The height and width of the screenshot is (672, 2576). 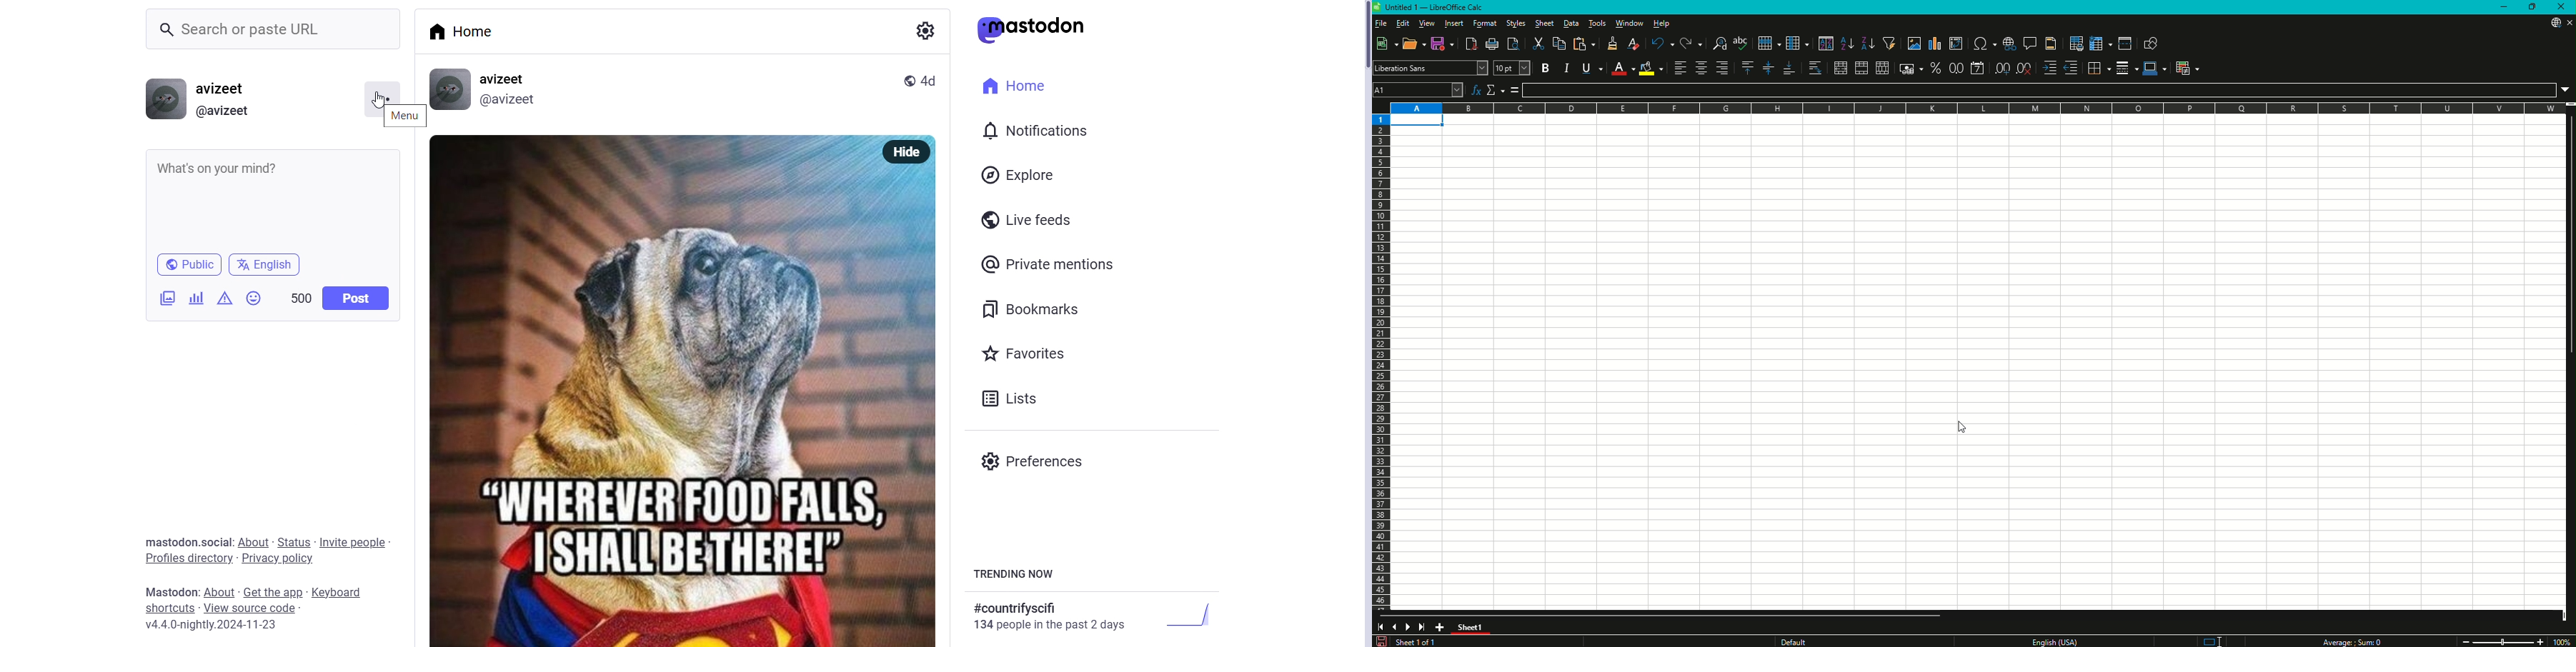 What do you see at coordinates (338, 592) in the screenshot?
I see `keyboard` at bounding box center [338, 592].